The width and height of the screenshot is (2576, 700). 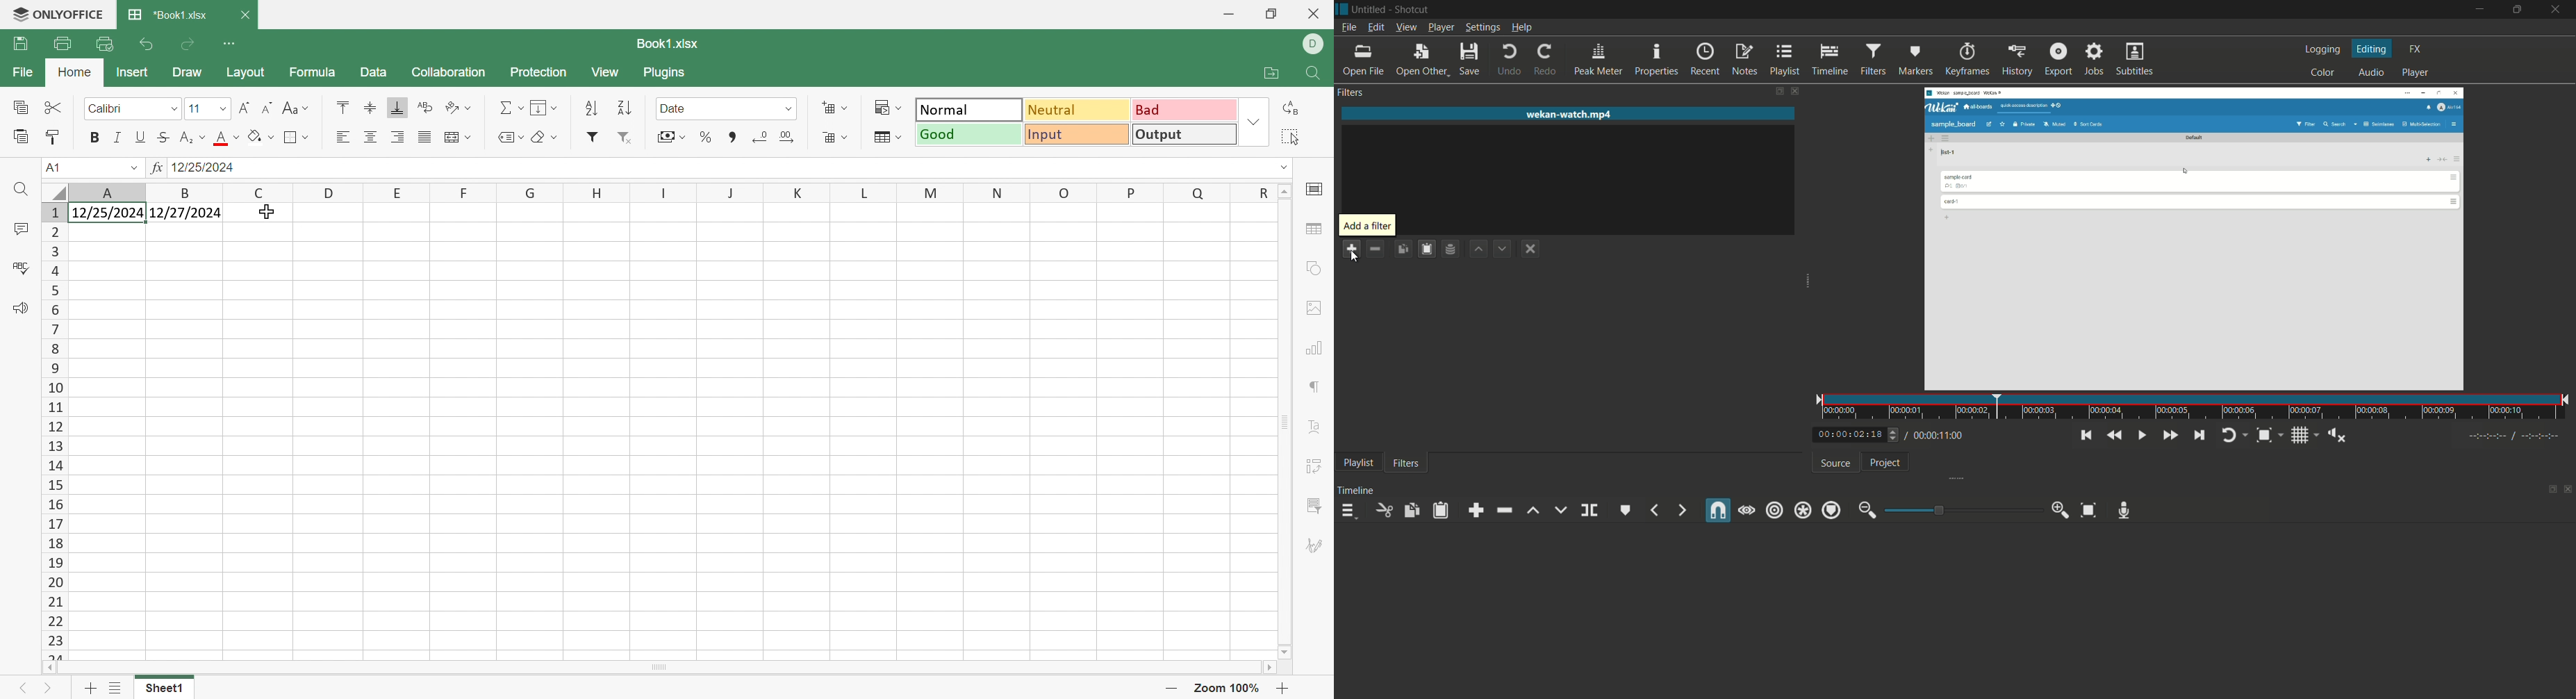 What do you see at coordinates (1347, 28) in the screenshot?
I see `file menu` at bounding box center [1347, 28].